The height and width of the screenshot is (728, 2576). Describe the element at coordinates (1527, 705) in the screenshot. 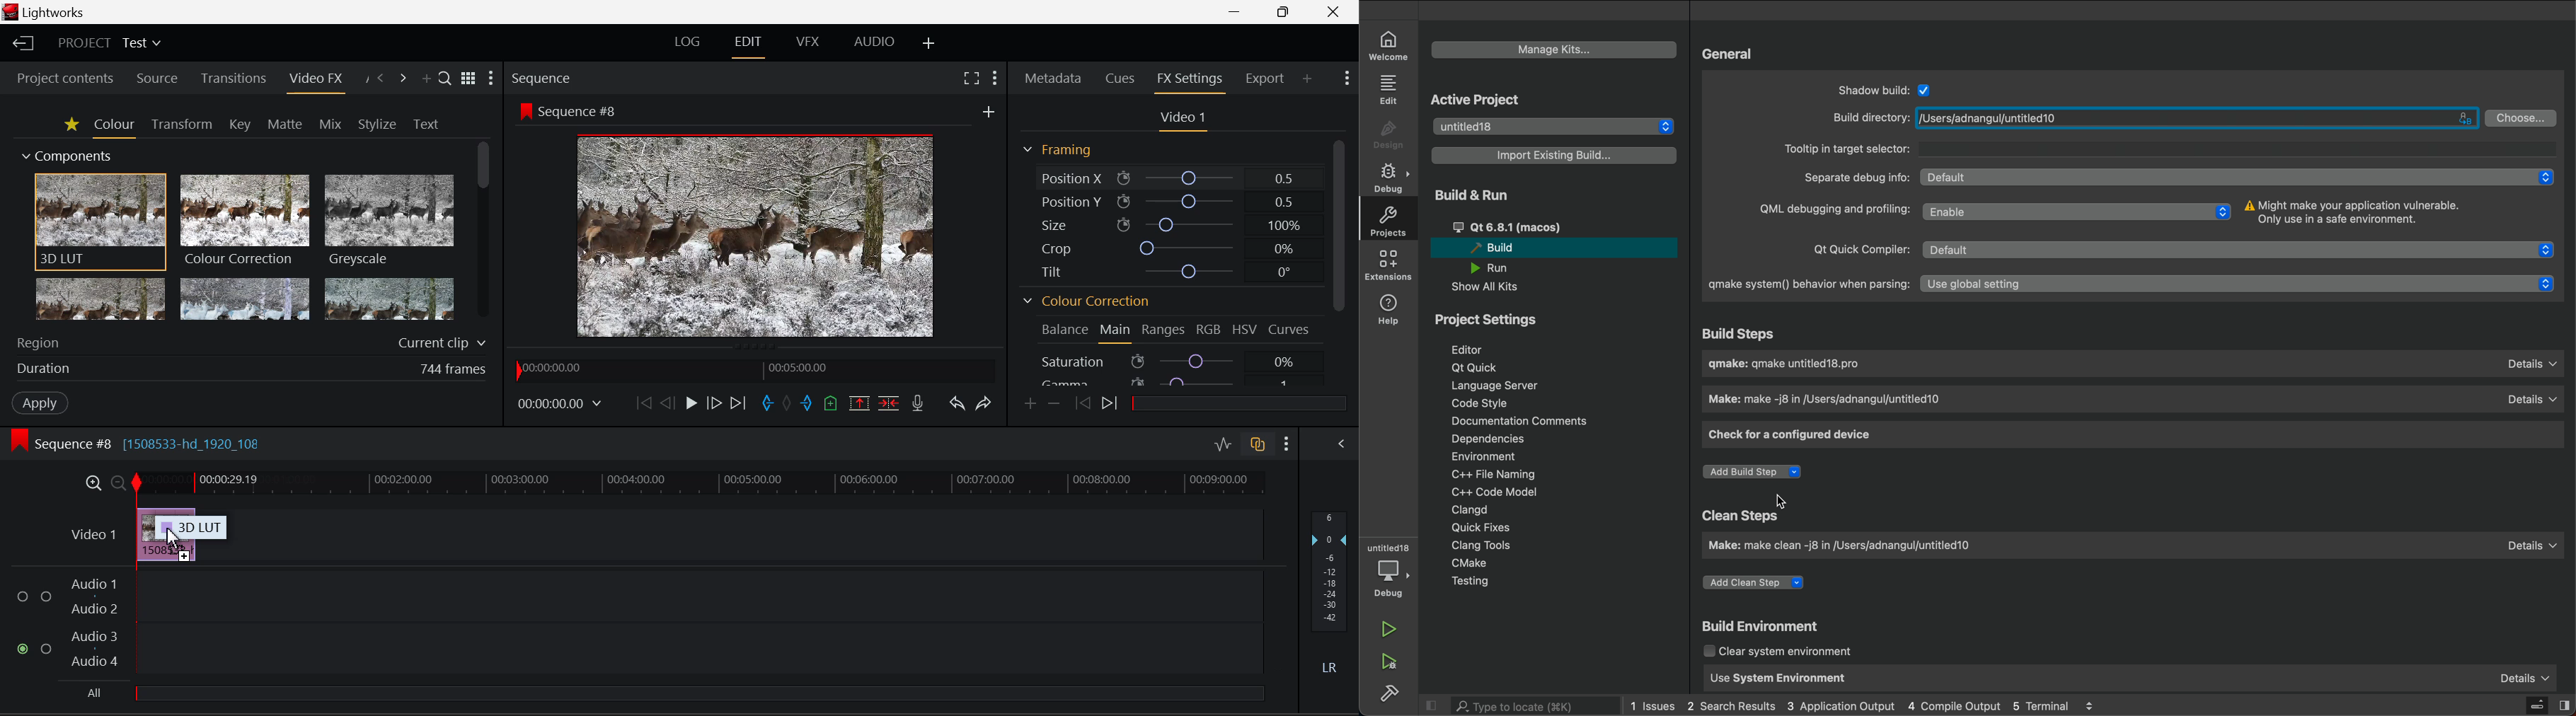

I see `search bar` at that location.